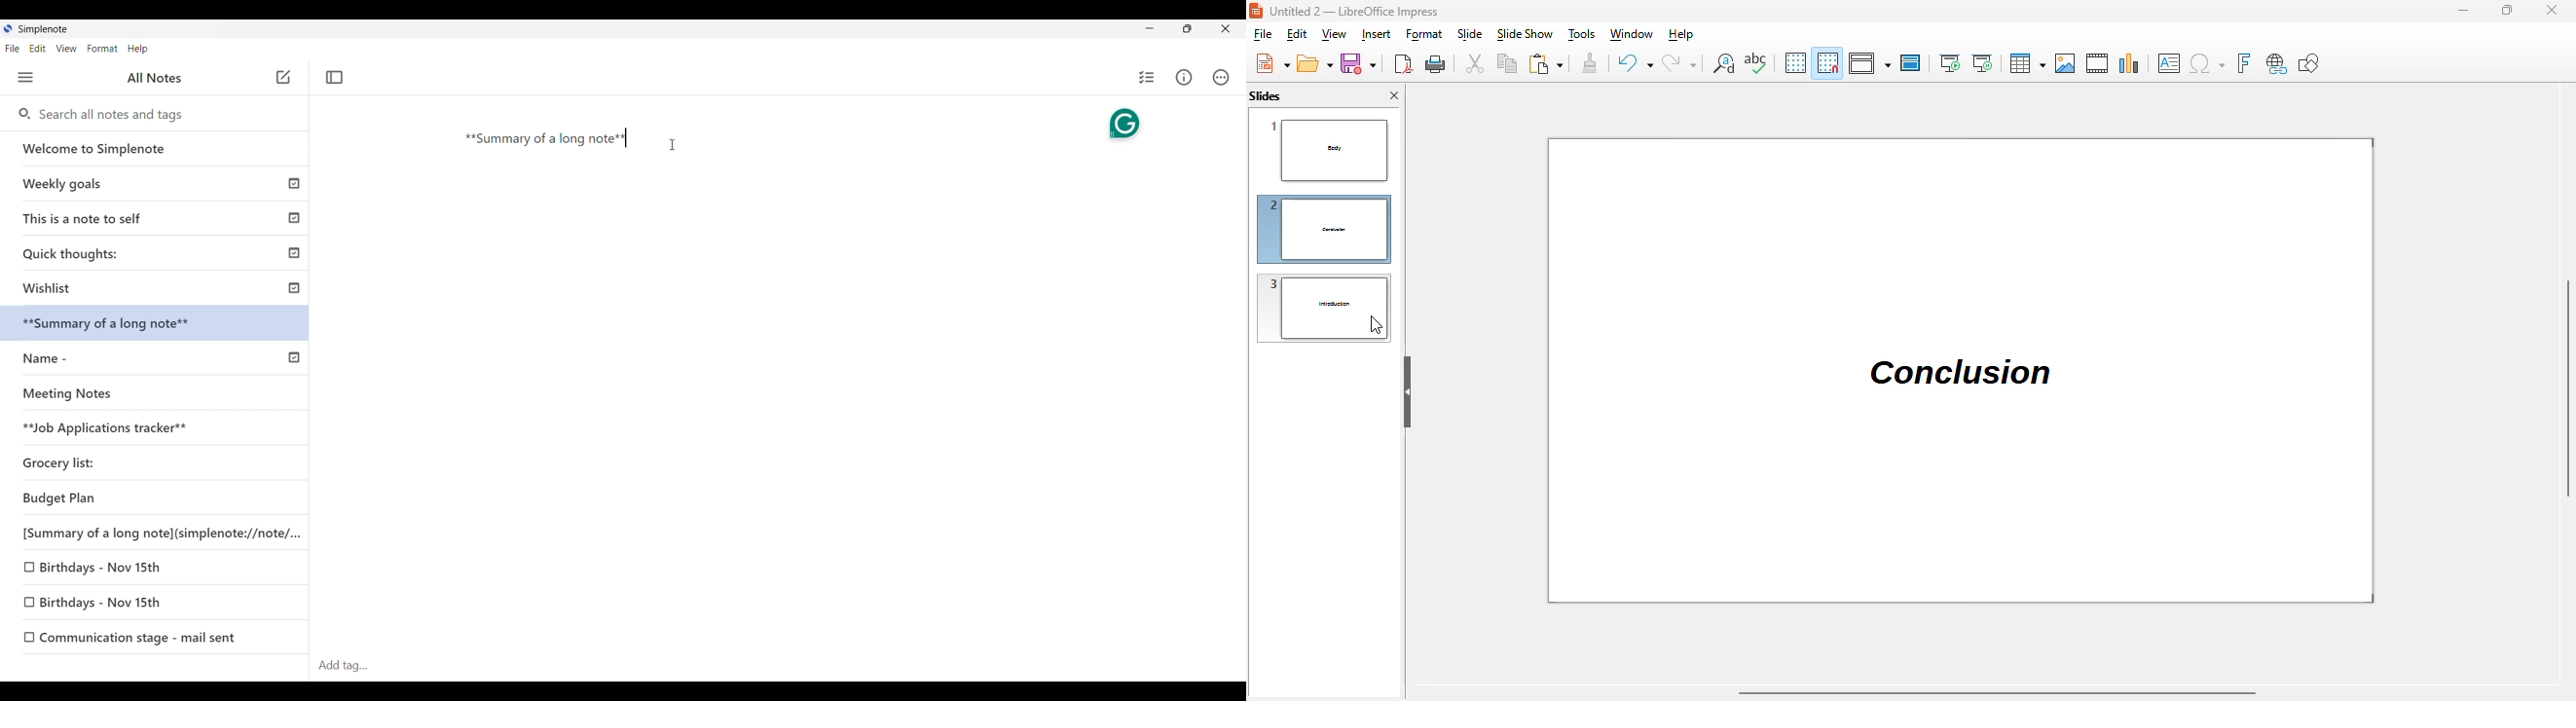 The height and width of the screenshot is (728, 2576). What do you see at coordinates (1722, 62) in the screenshot?
I see `find and replace` at bounding box center [1722, 62].